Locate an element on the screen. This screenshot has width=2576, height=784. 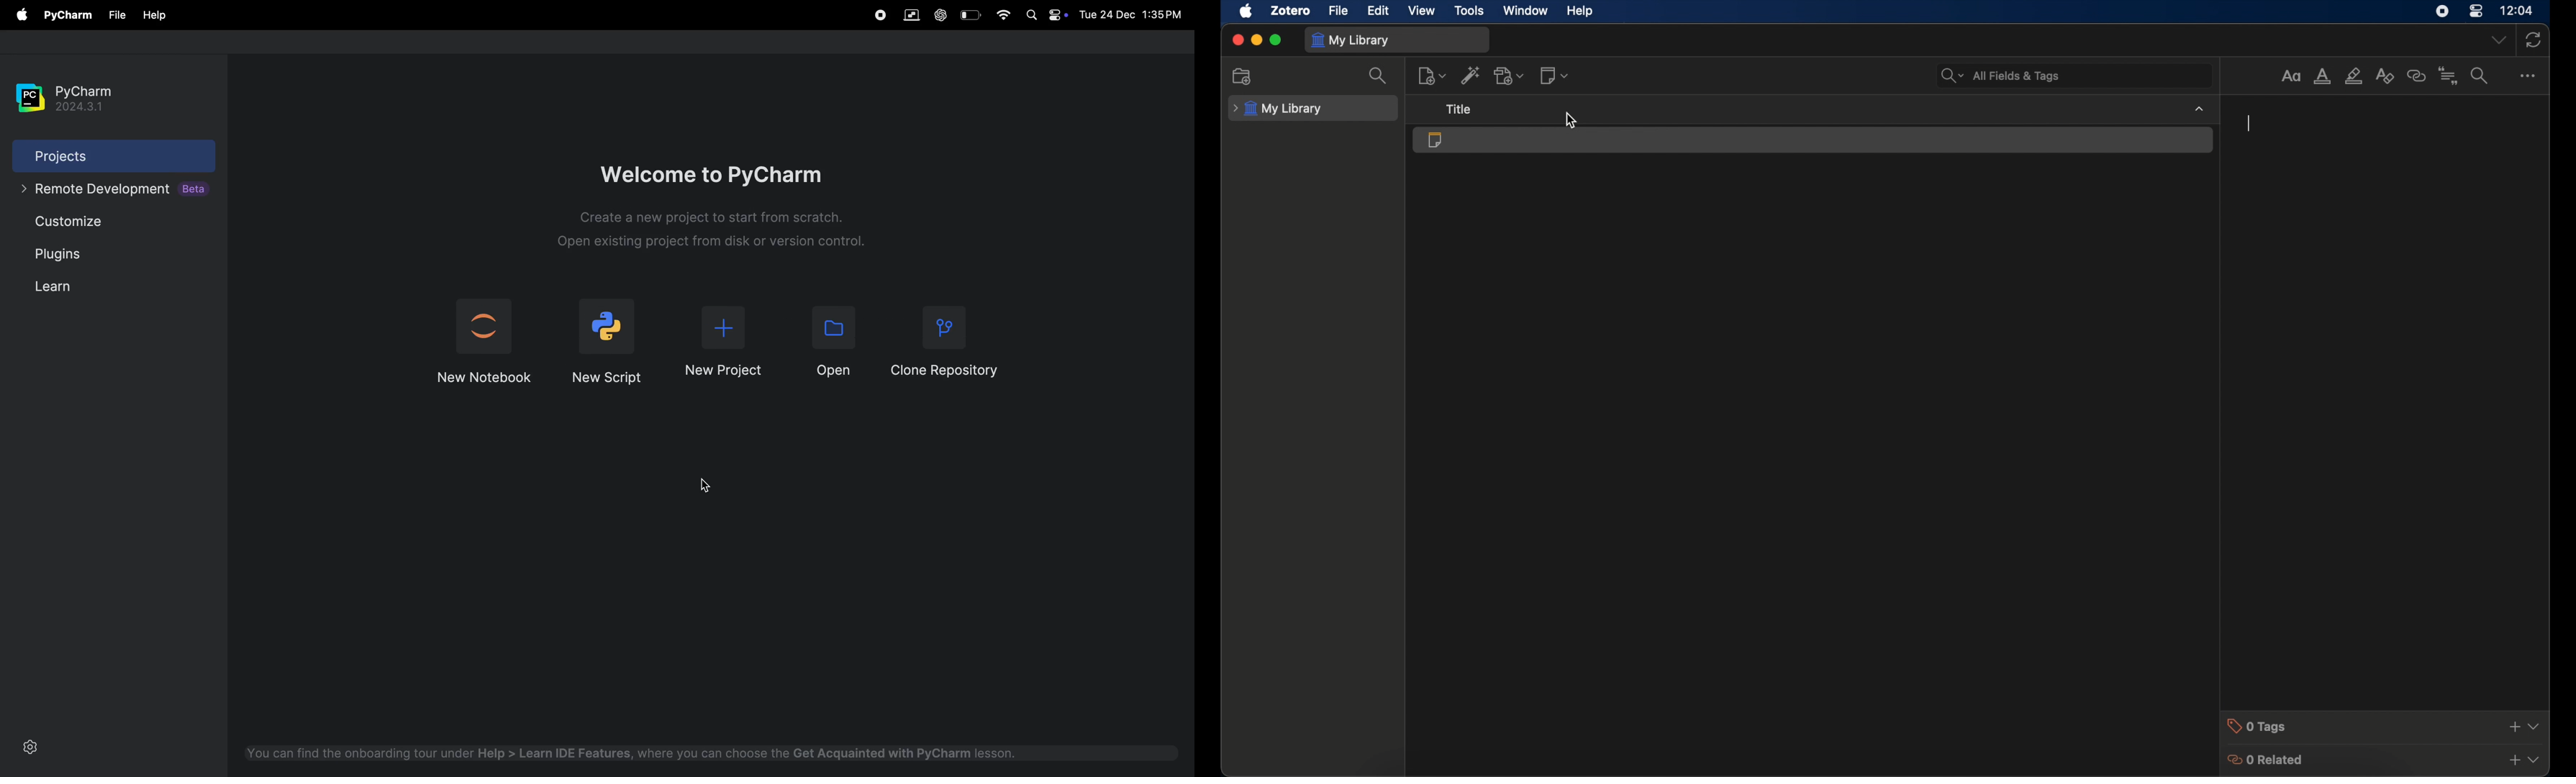
highlight text is located at coordinates (2354, 76).